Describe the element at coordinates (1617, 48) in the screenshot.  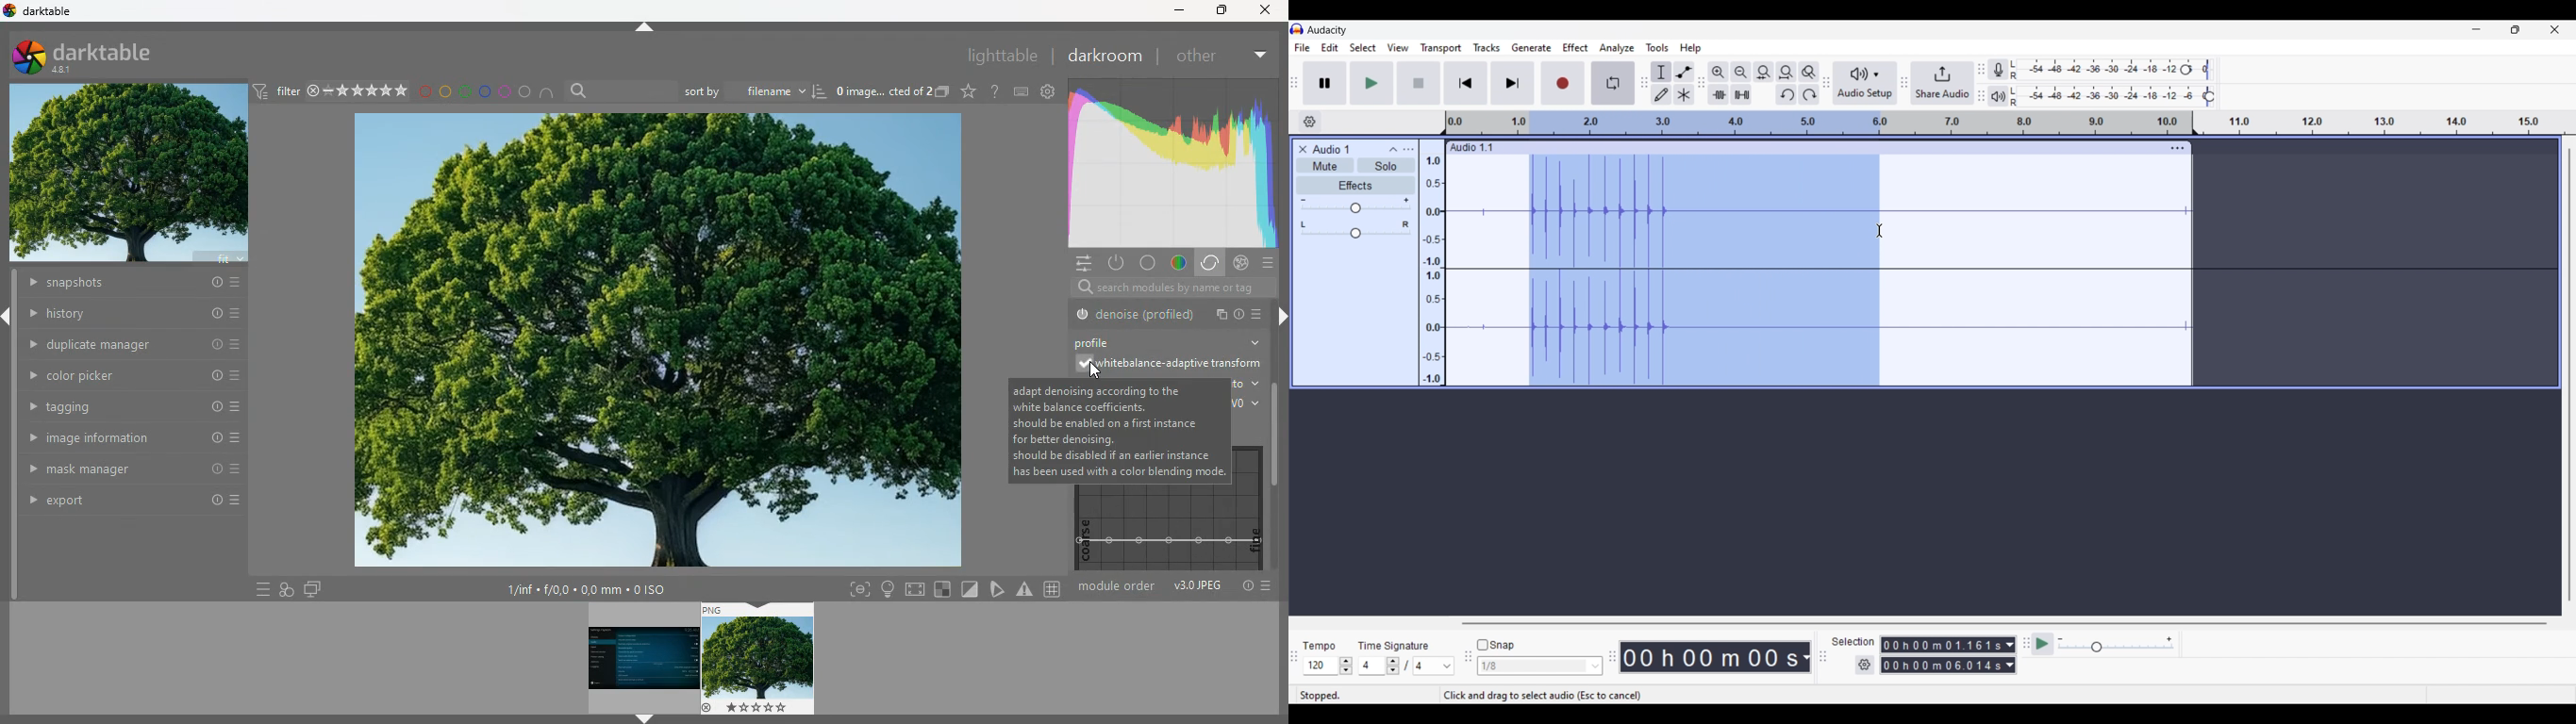
I see `Analyze menu` at that location.